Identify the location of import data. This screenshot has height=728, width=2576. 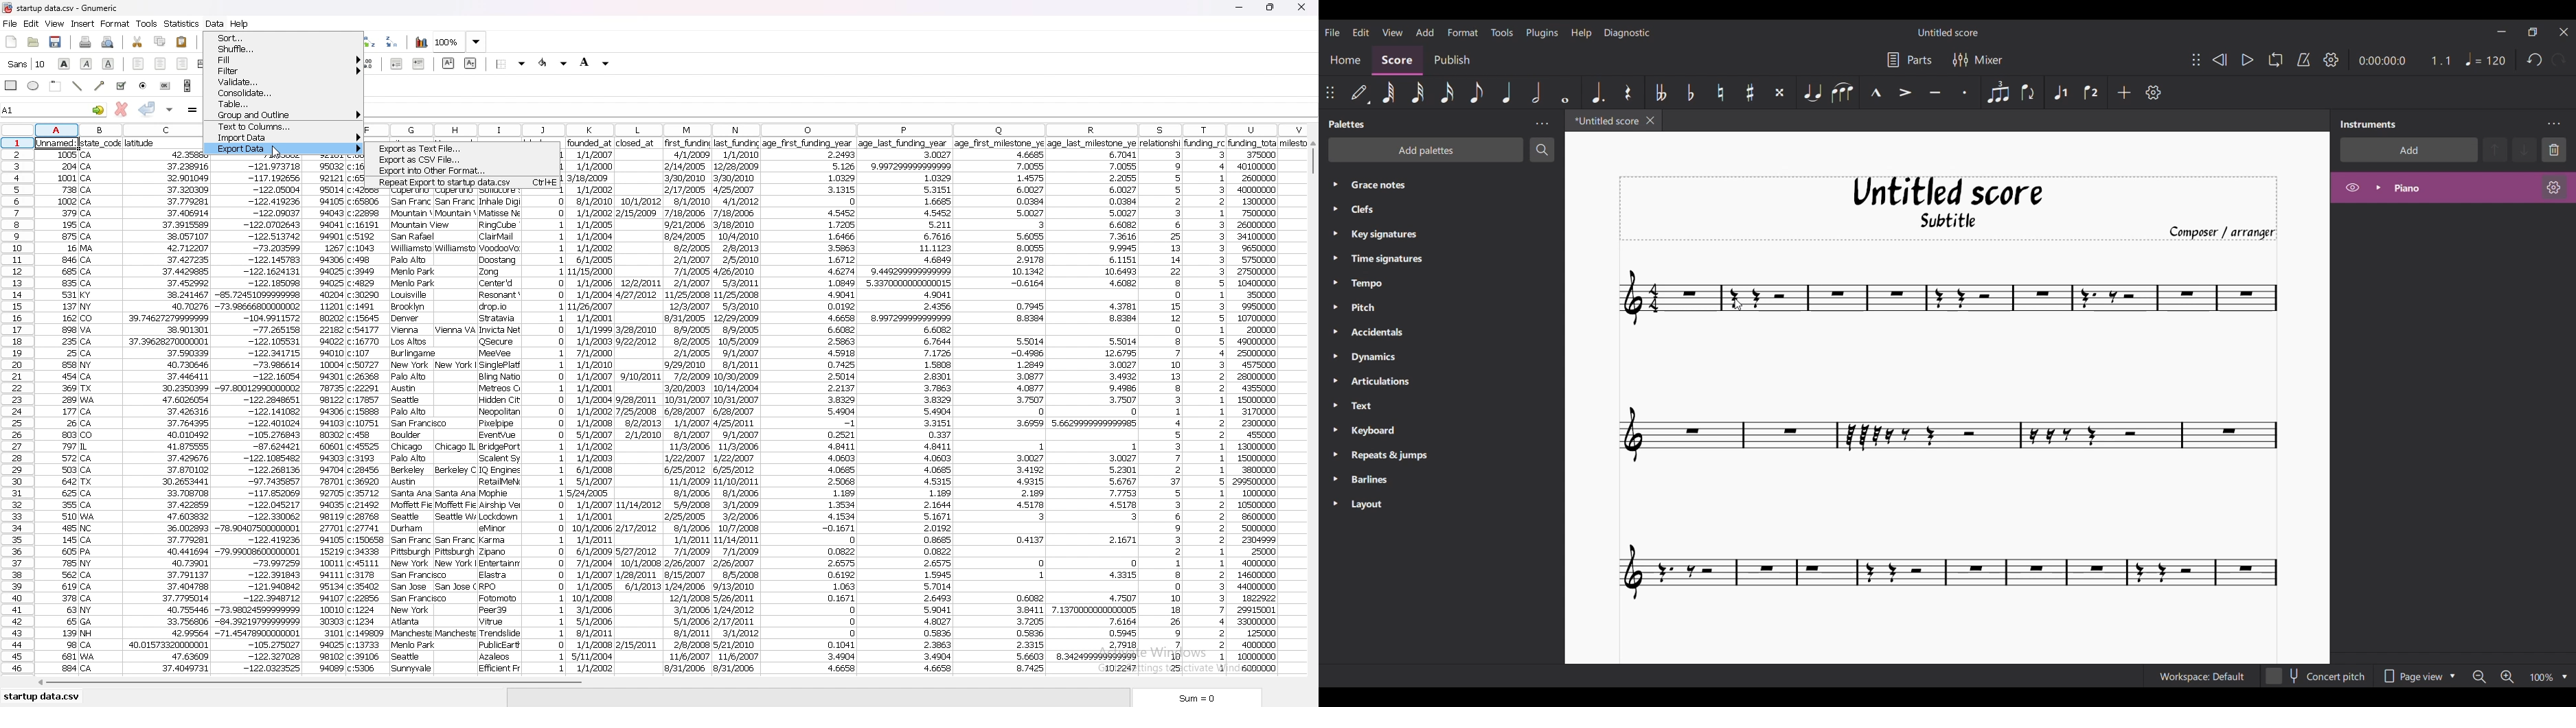
(284, 137).